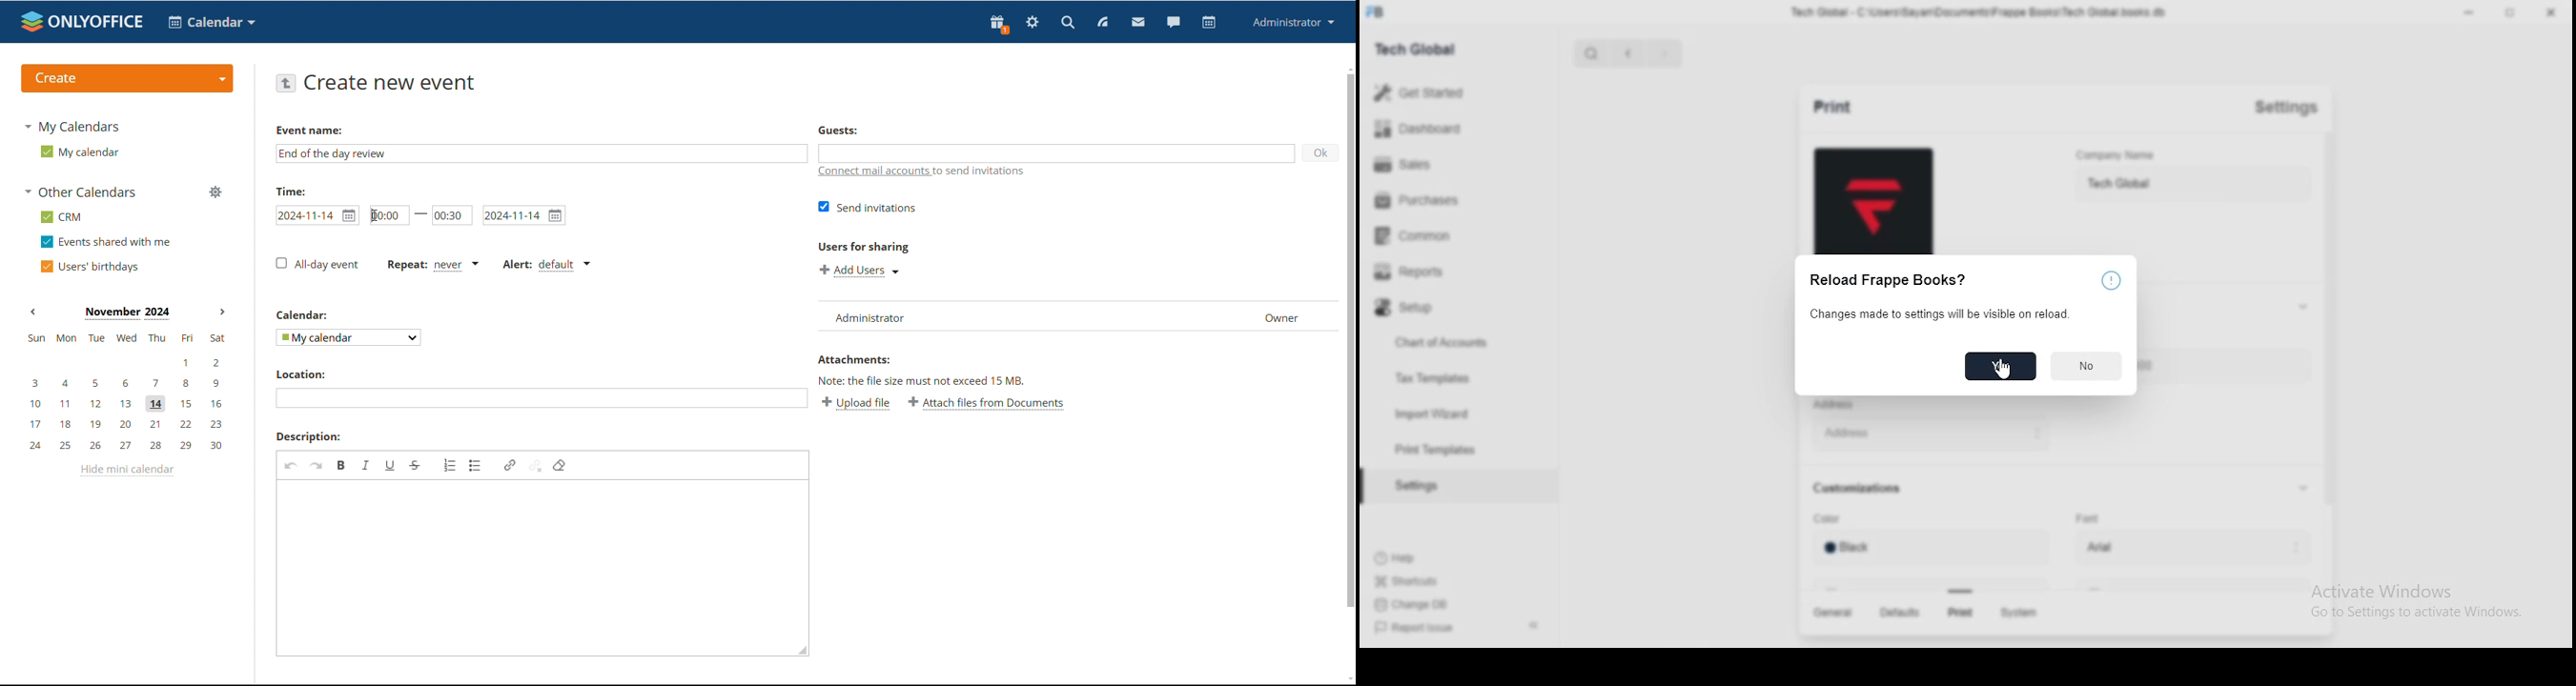 The width and height of the screenshot is (2576, 700). What do you see at coordinates (1941, 315) in the screenshot?
I see `Changes made to settings will be visible on reload.` at bounding box center [1941, 315].